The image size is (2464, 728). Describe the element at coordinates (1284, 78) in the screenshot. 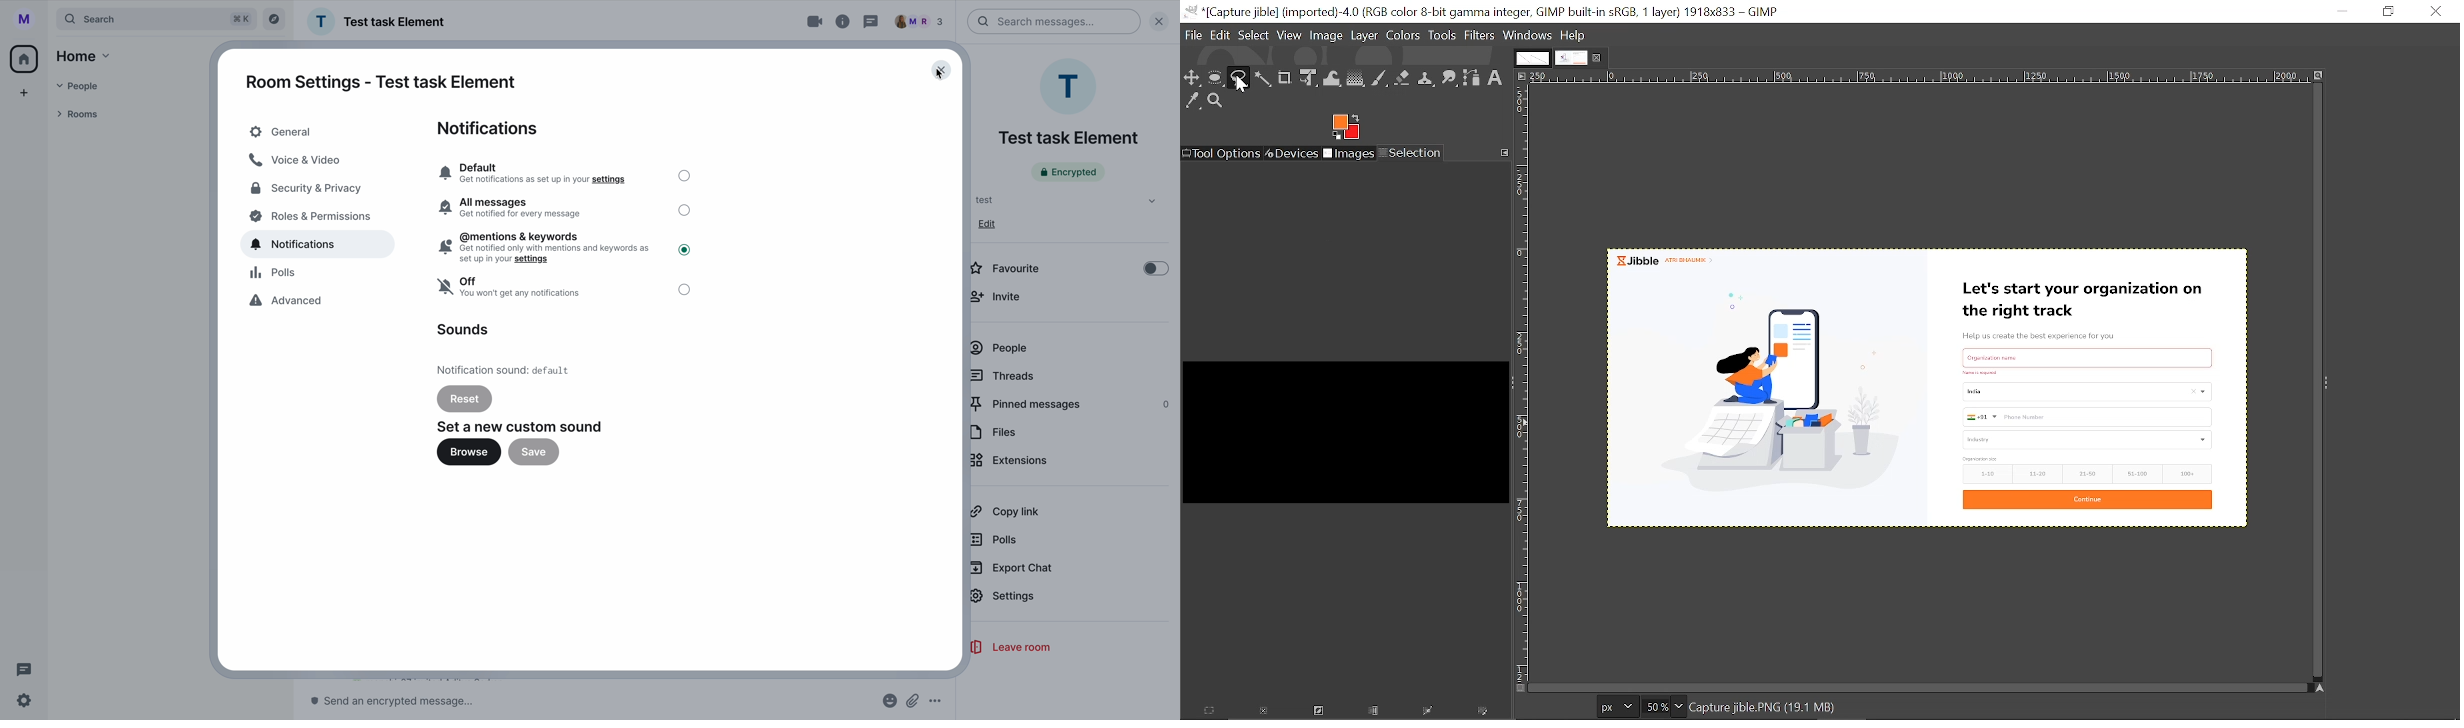

I see `Crop tool` at that location.